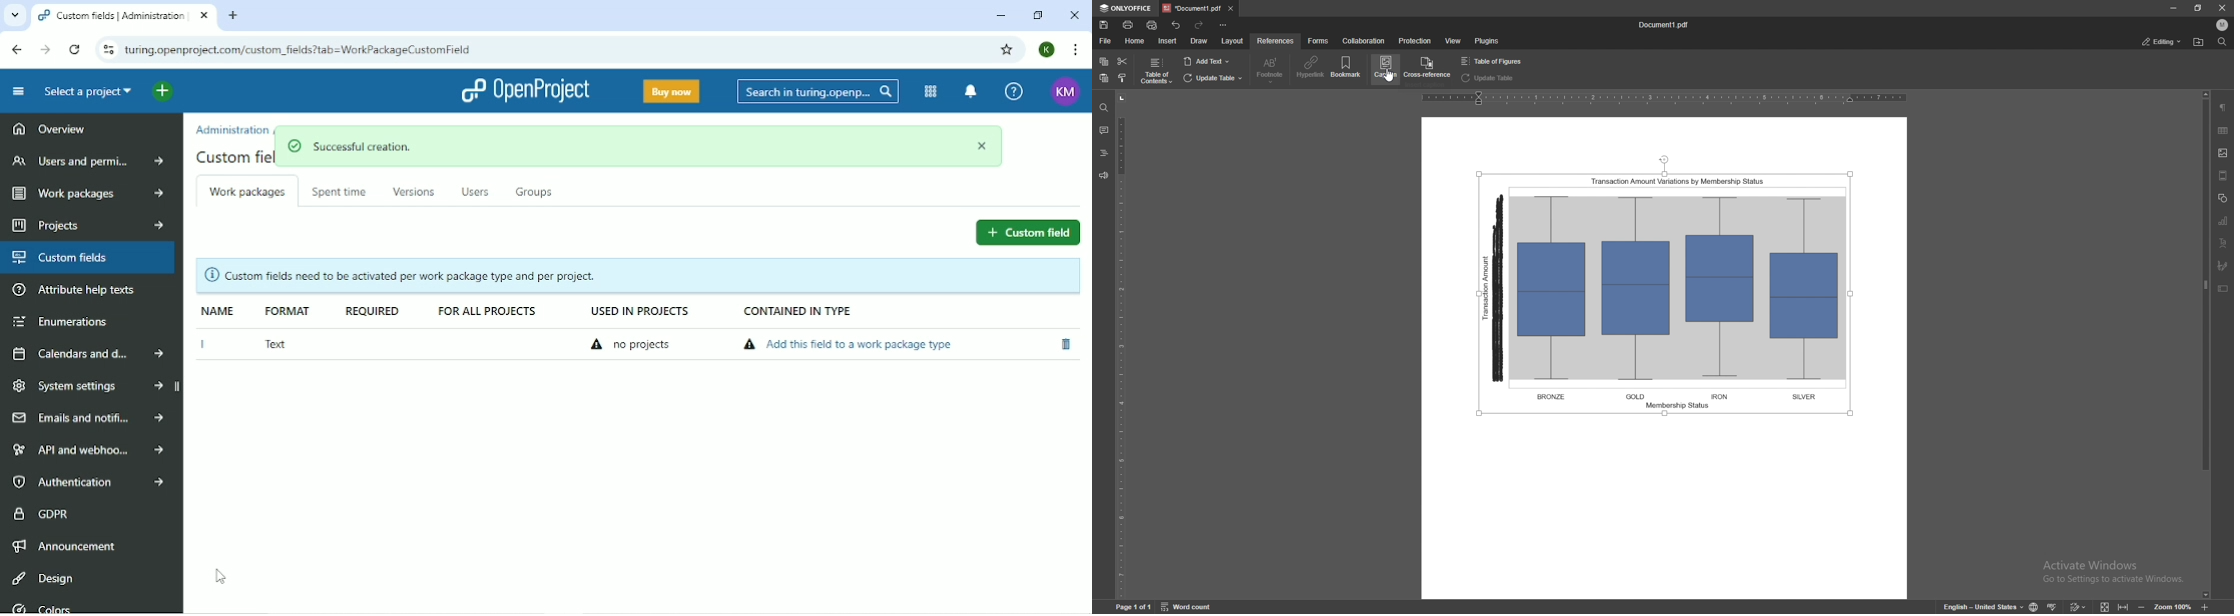 This screenshot has height=616, width=2240. Describe the element at coordinates (489, 312) in the screenshot. I see `For all projects` at that location.